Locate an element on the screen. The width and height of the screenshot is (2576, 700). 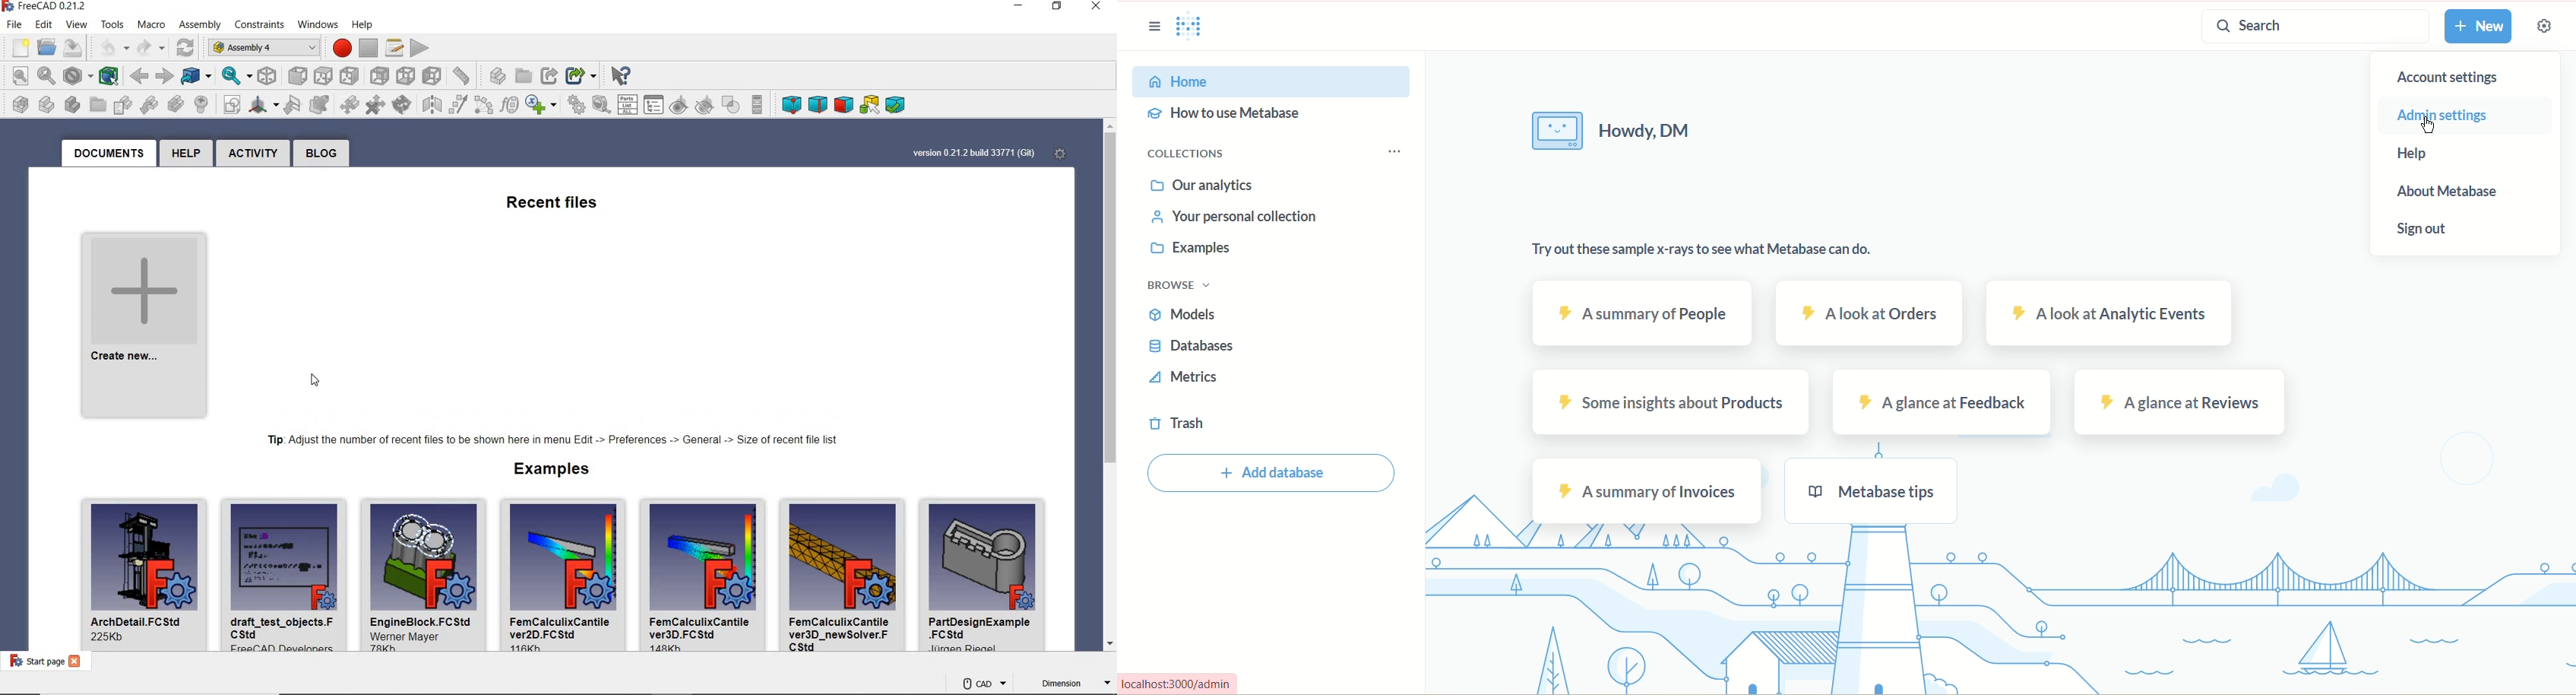
select only Faces is located at coordinates (844, 105).